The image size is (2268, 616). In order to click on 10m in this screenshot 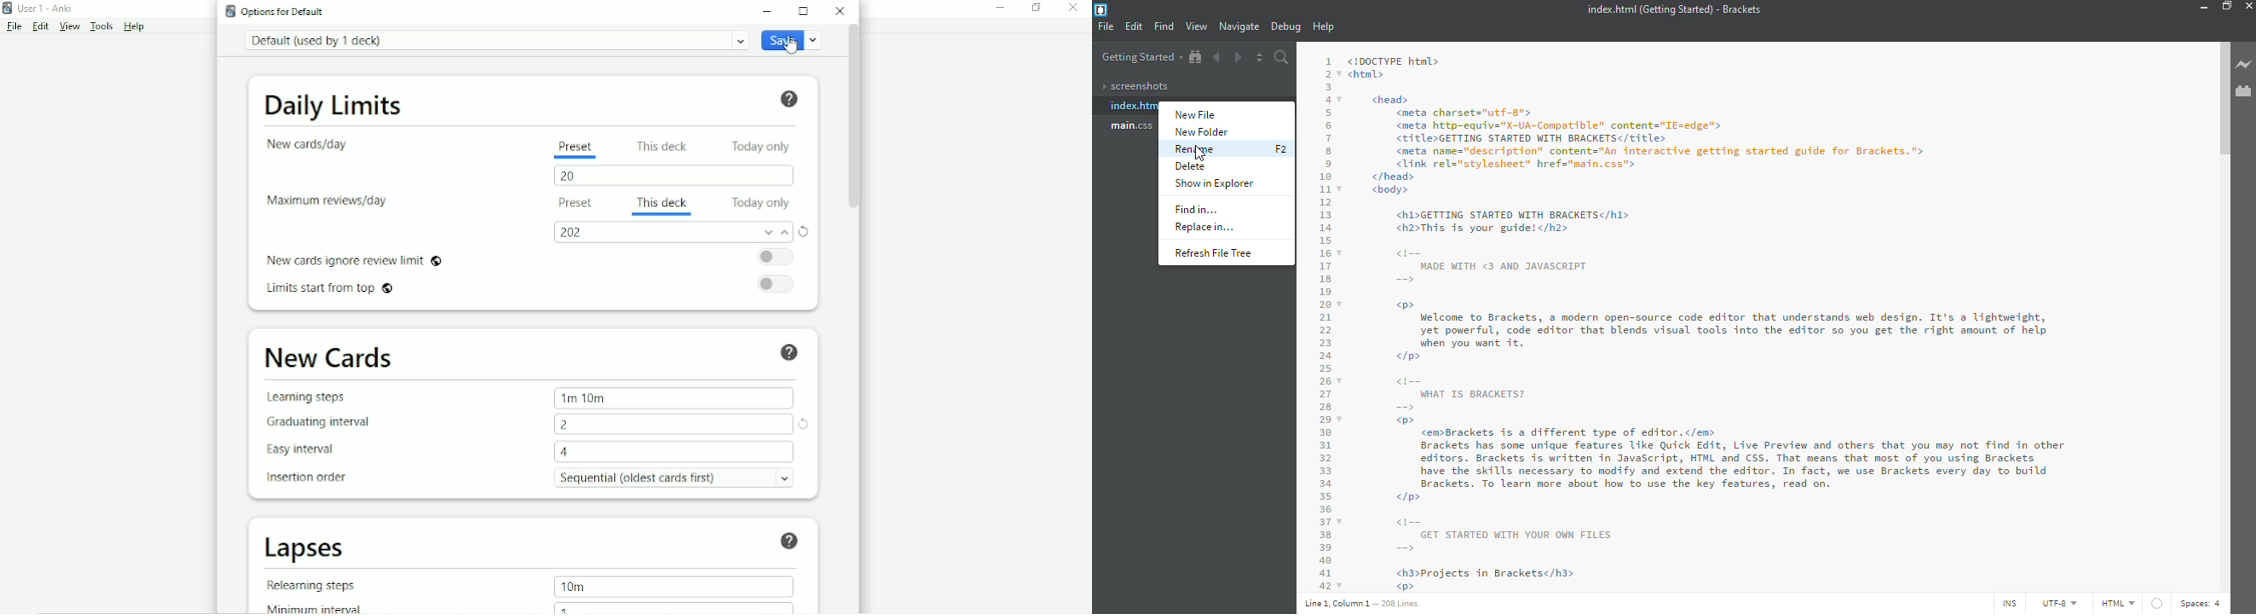, I will do `click(572, 586)`.